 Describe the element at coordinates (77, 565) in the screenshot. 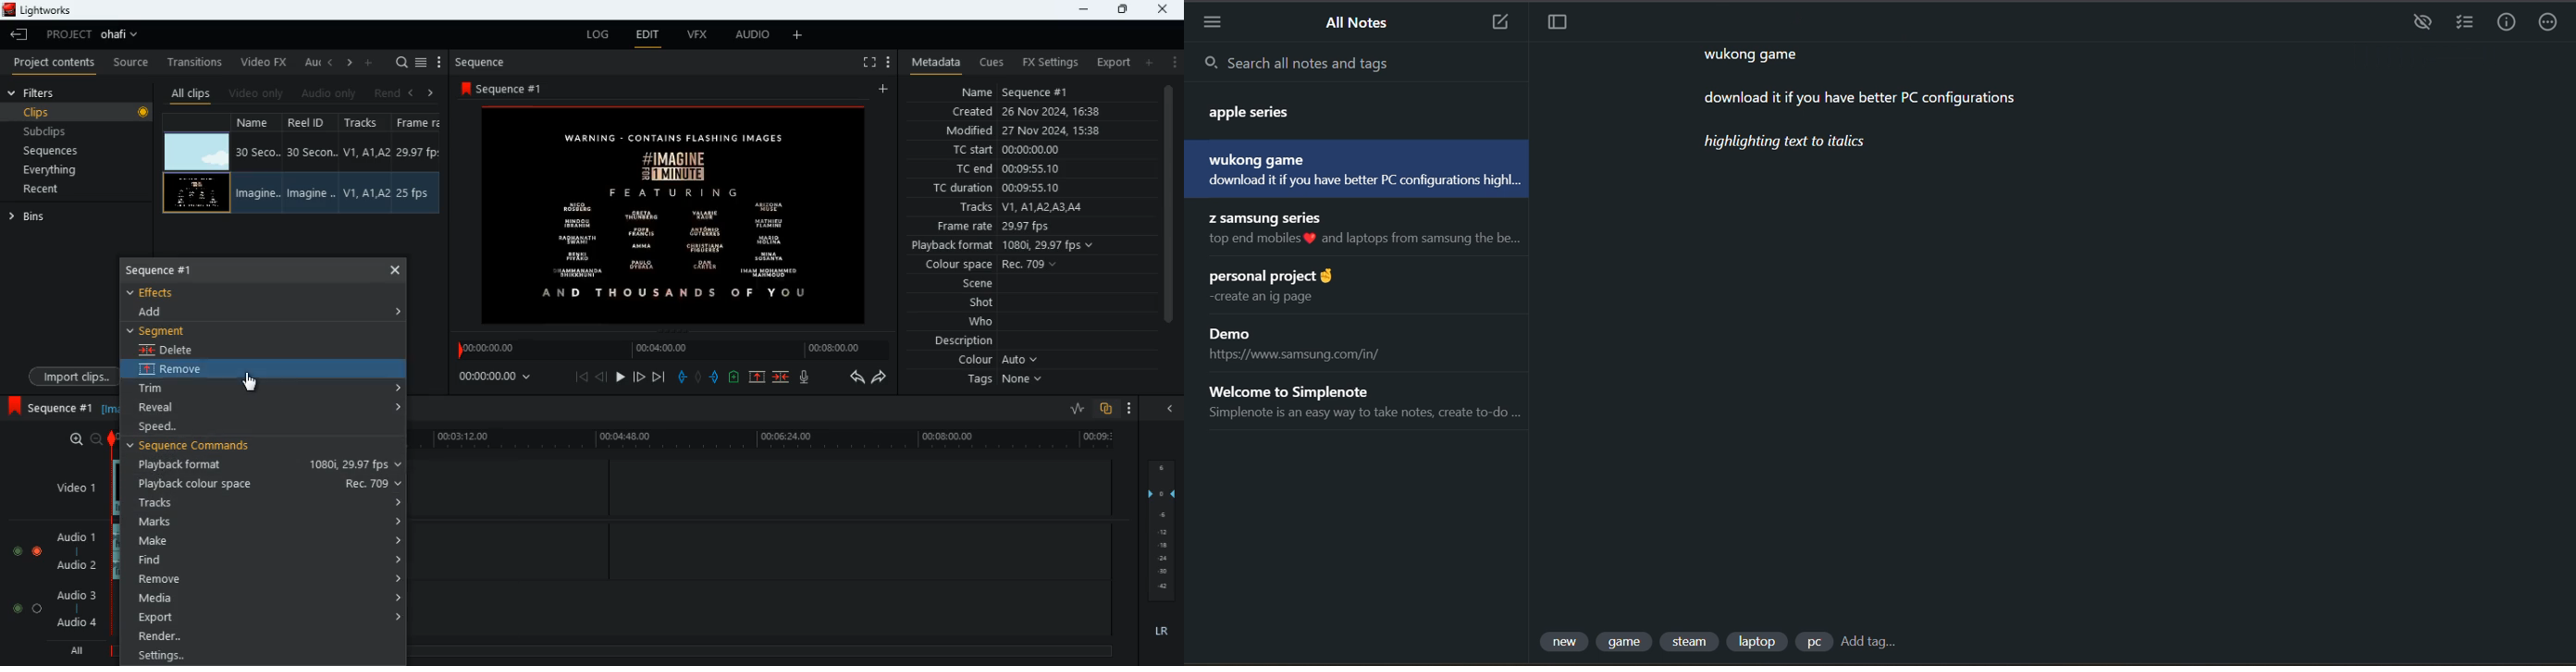

I see `audio 2` at that location.